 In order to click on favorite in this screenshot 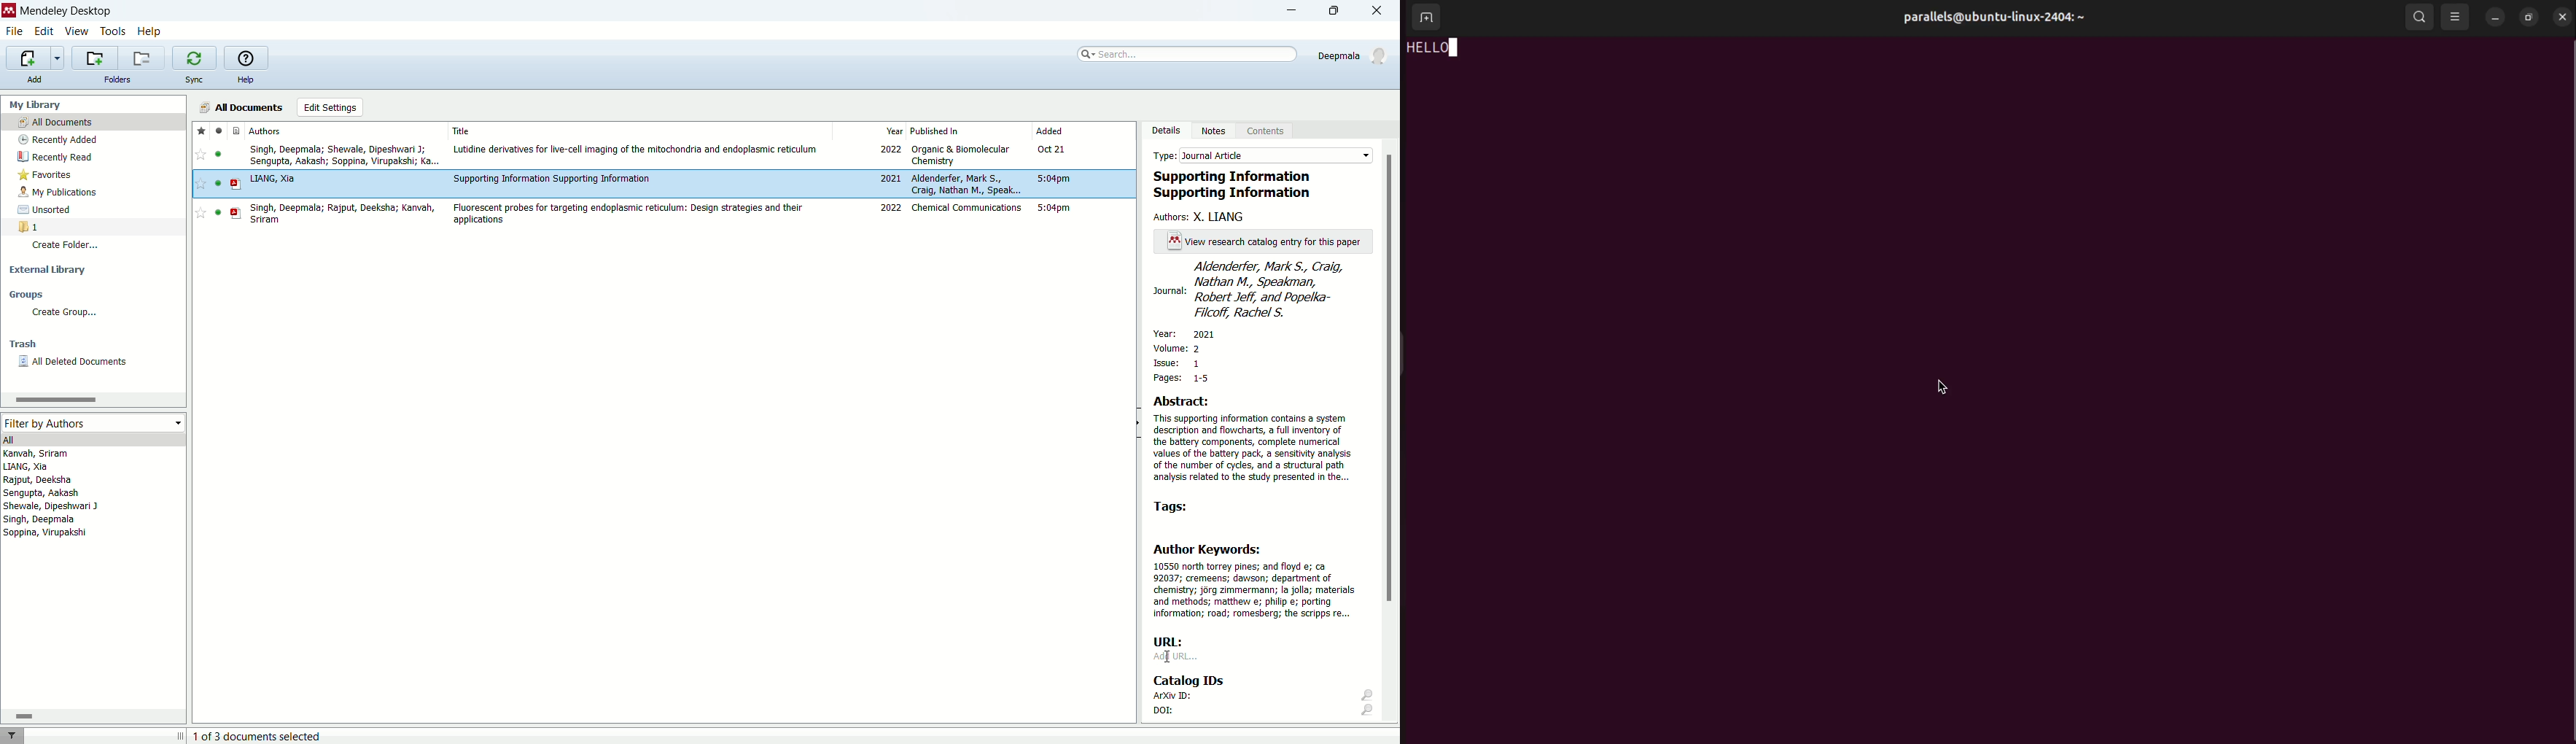, I will do `click(201, 183)`.